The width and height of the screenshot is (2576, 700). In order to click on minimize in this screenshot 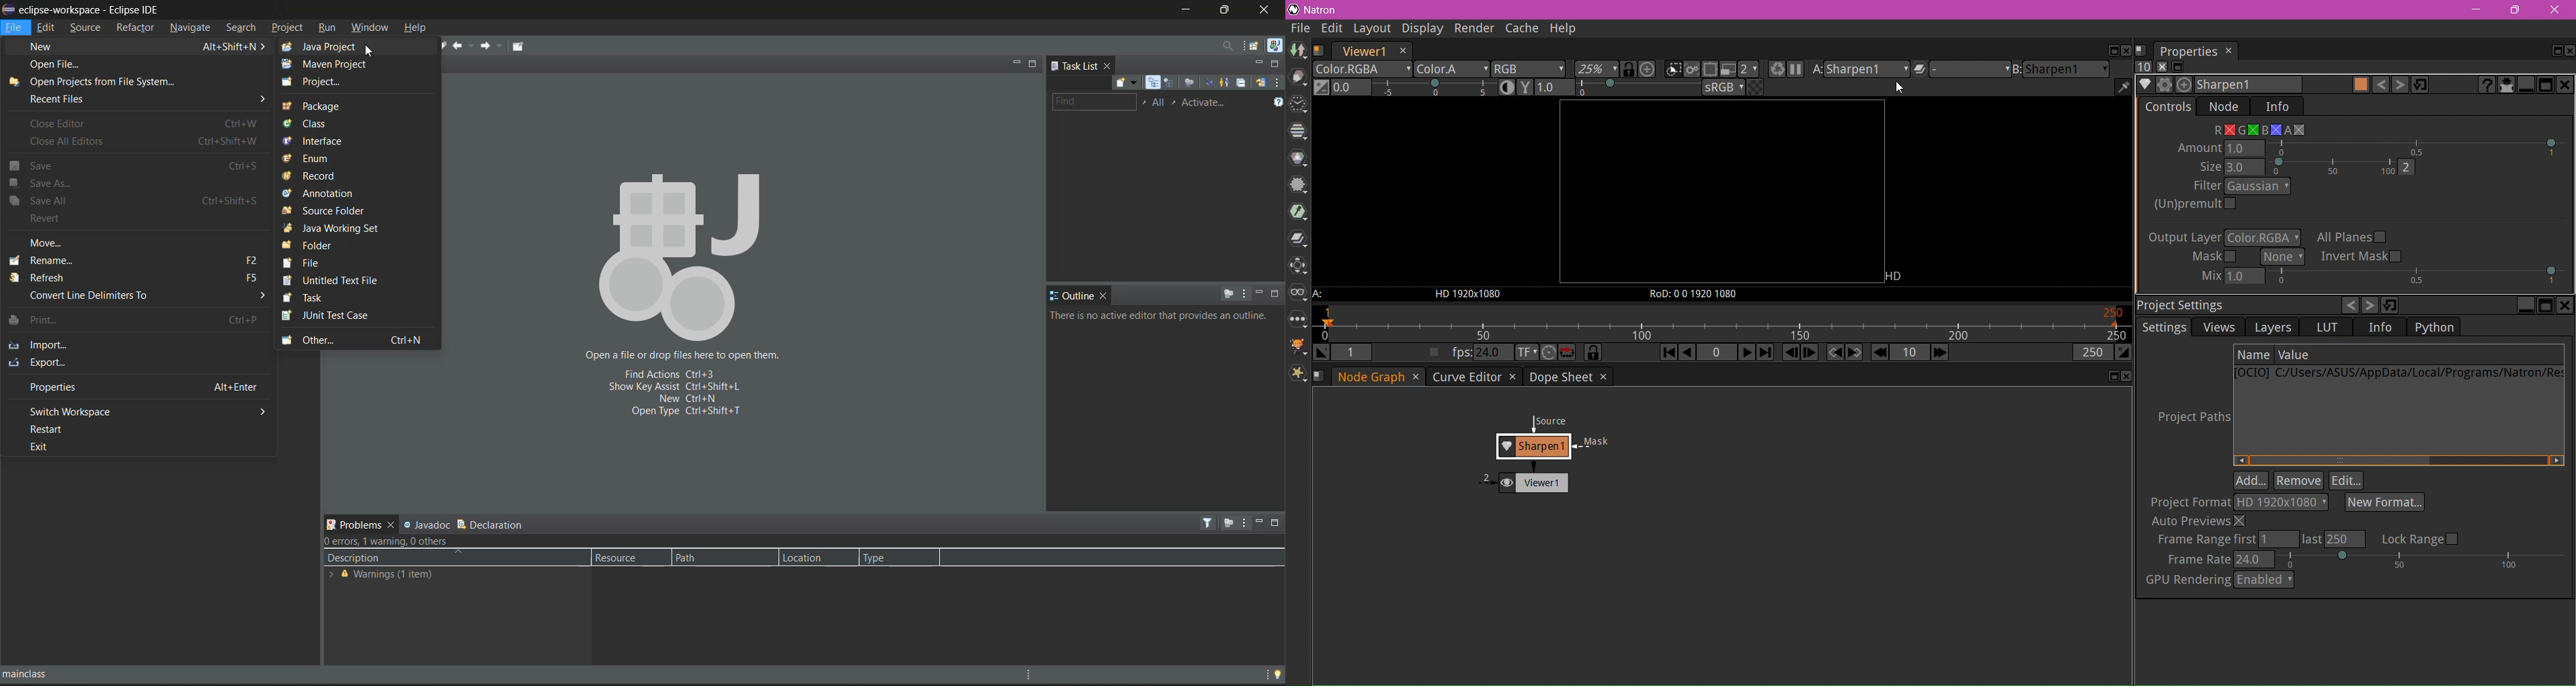, I will do `click(1185, 11)`.